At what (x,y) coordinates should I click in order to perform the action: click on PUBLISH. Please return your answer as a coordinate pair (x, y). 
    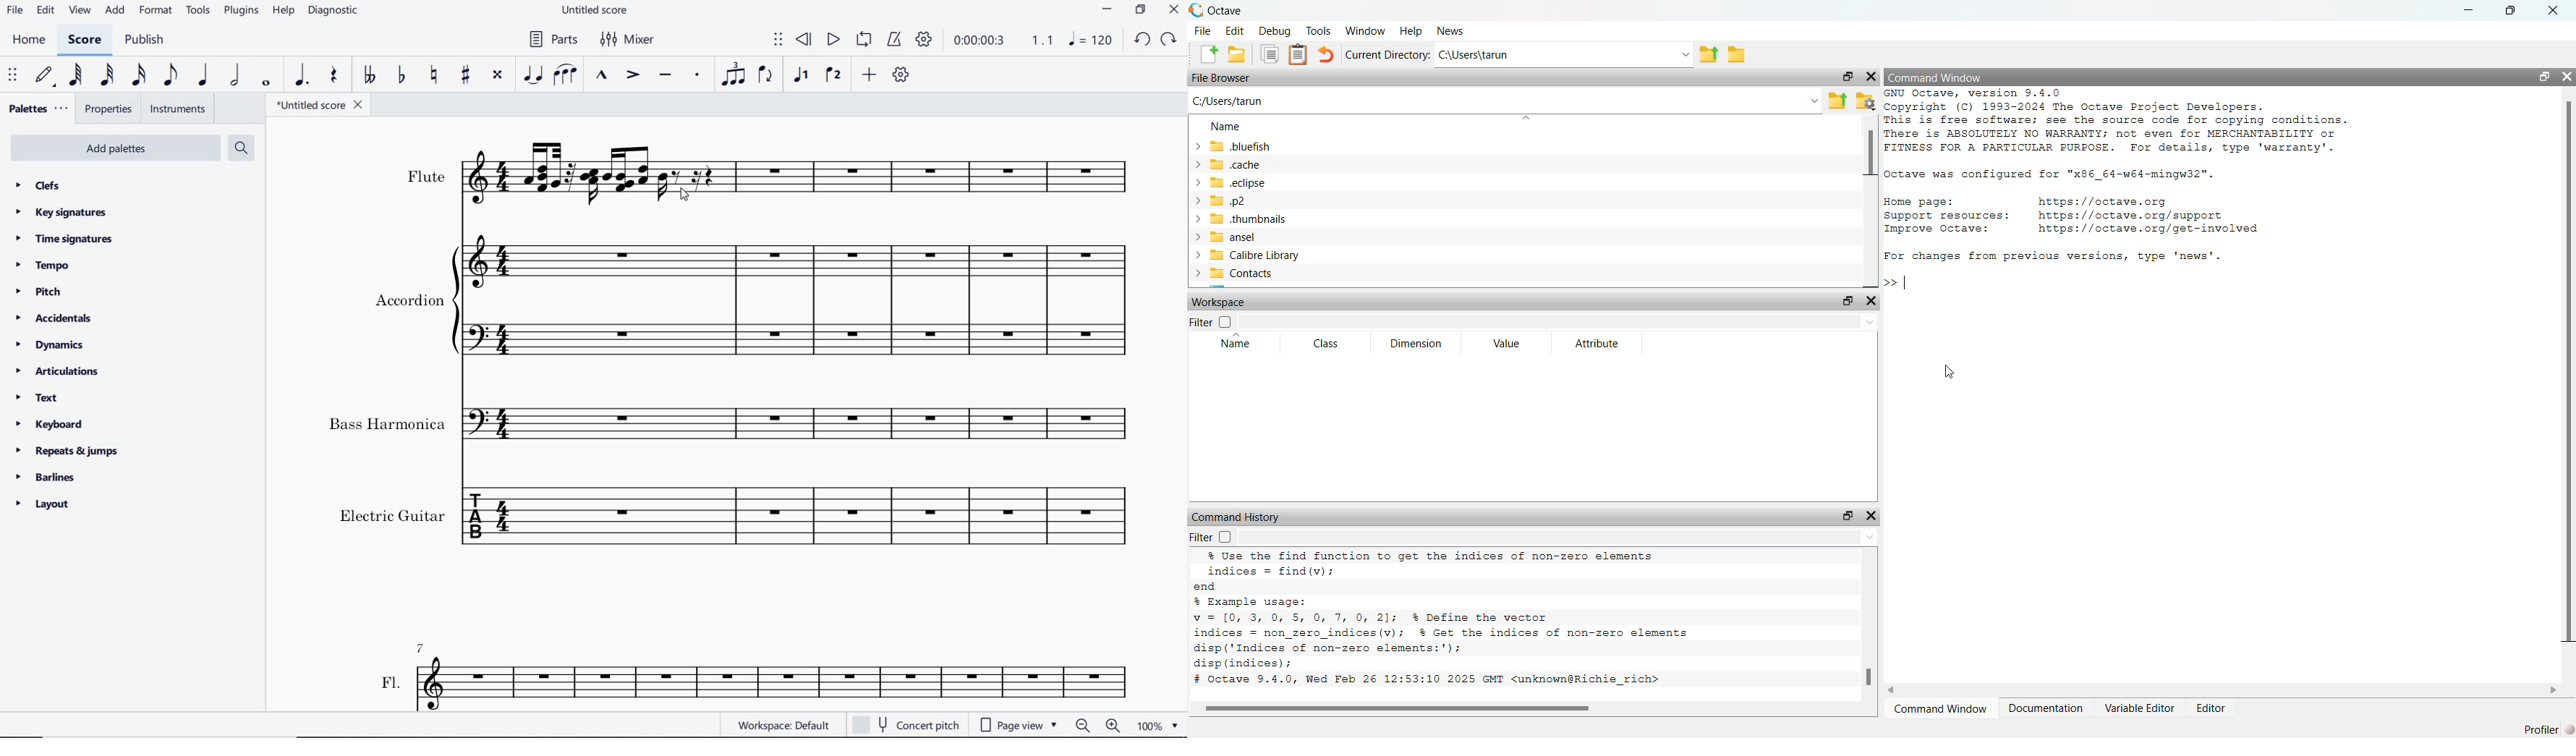
    Looking at the image, I should click on (146, 41).